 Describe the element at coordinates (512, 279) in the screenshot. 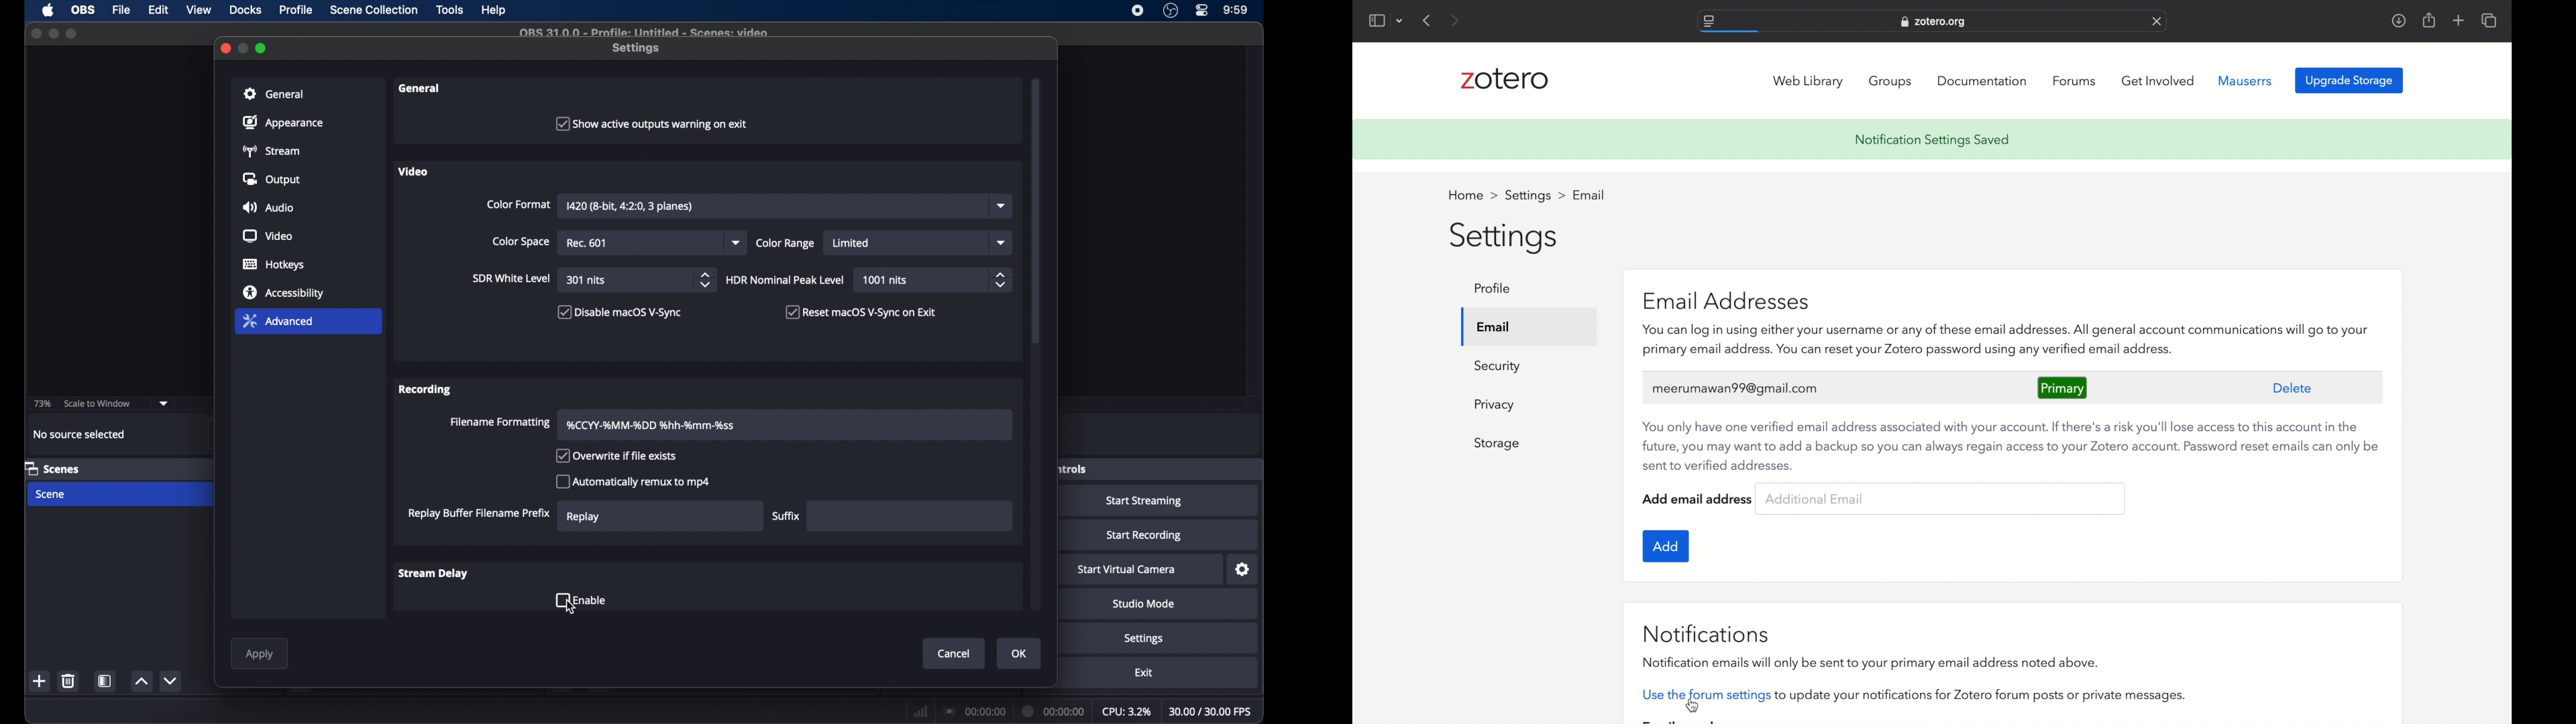

I see `sir white level` at that location.